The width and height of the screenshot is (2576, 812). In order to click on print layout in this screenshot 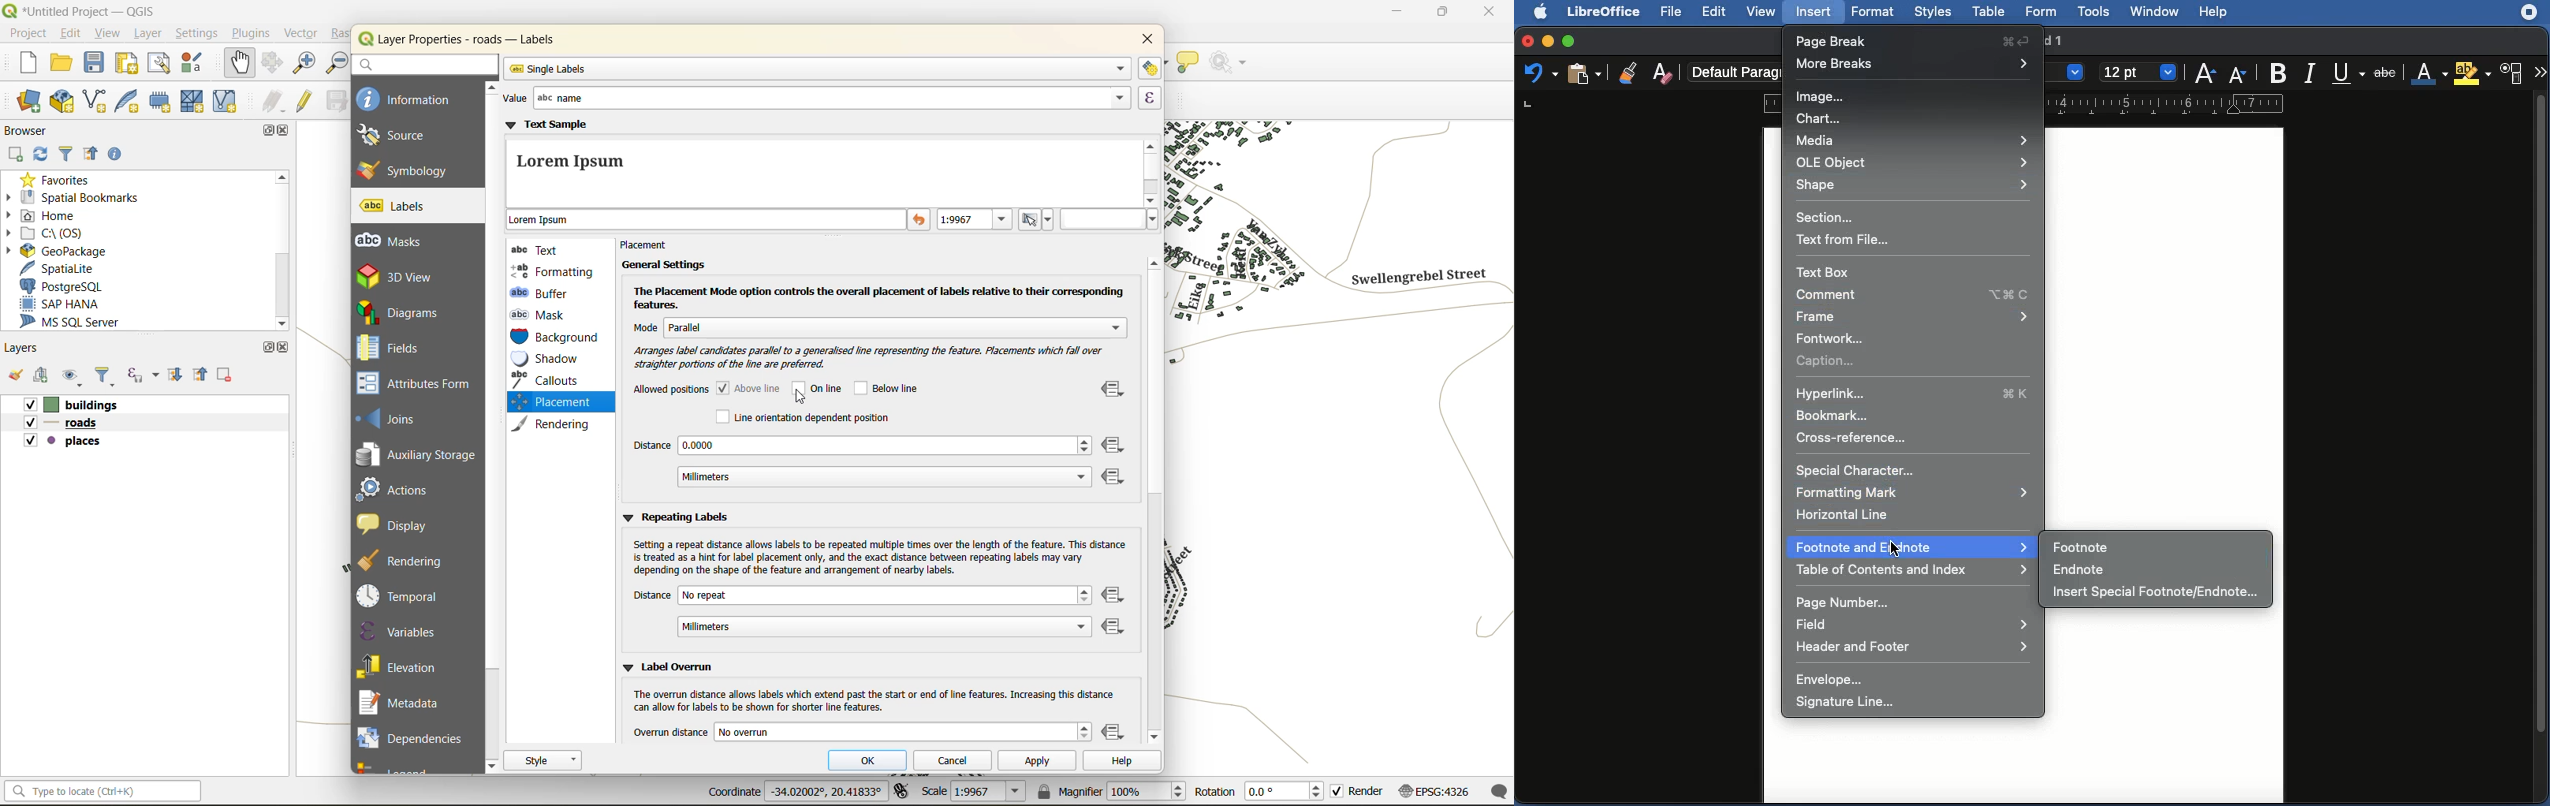, I will do `click(128, 65)`.